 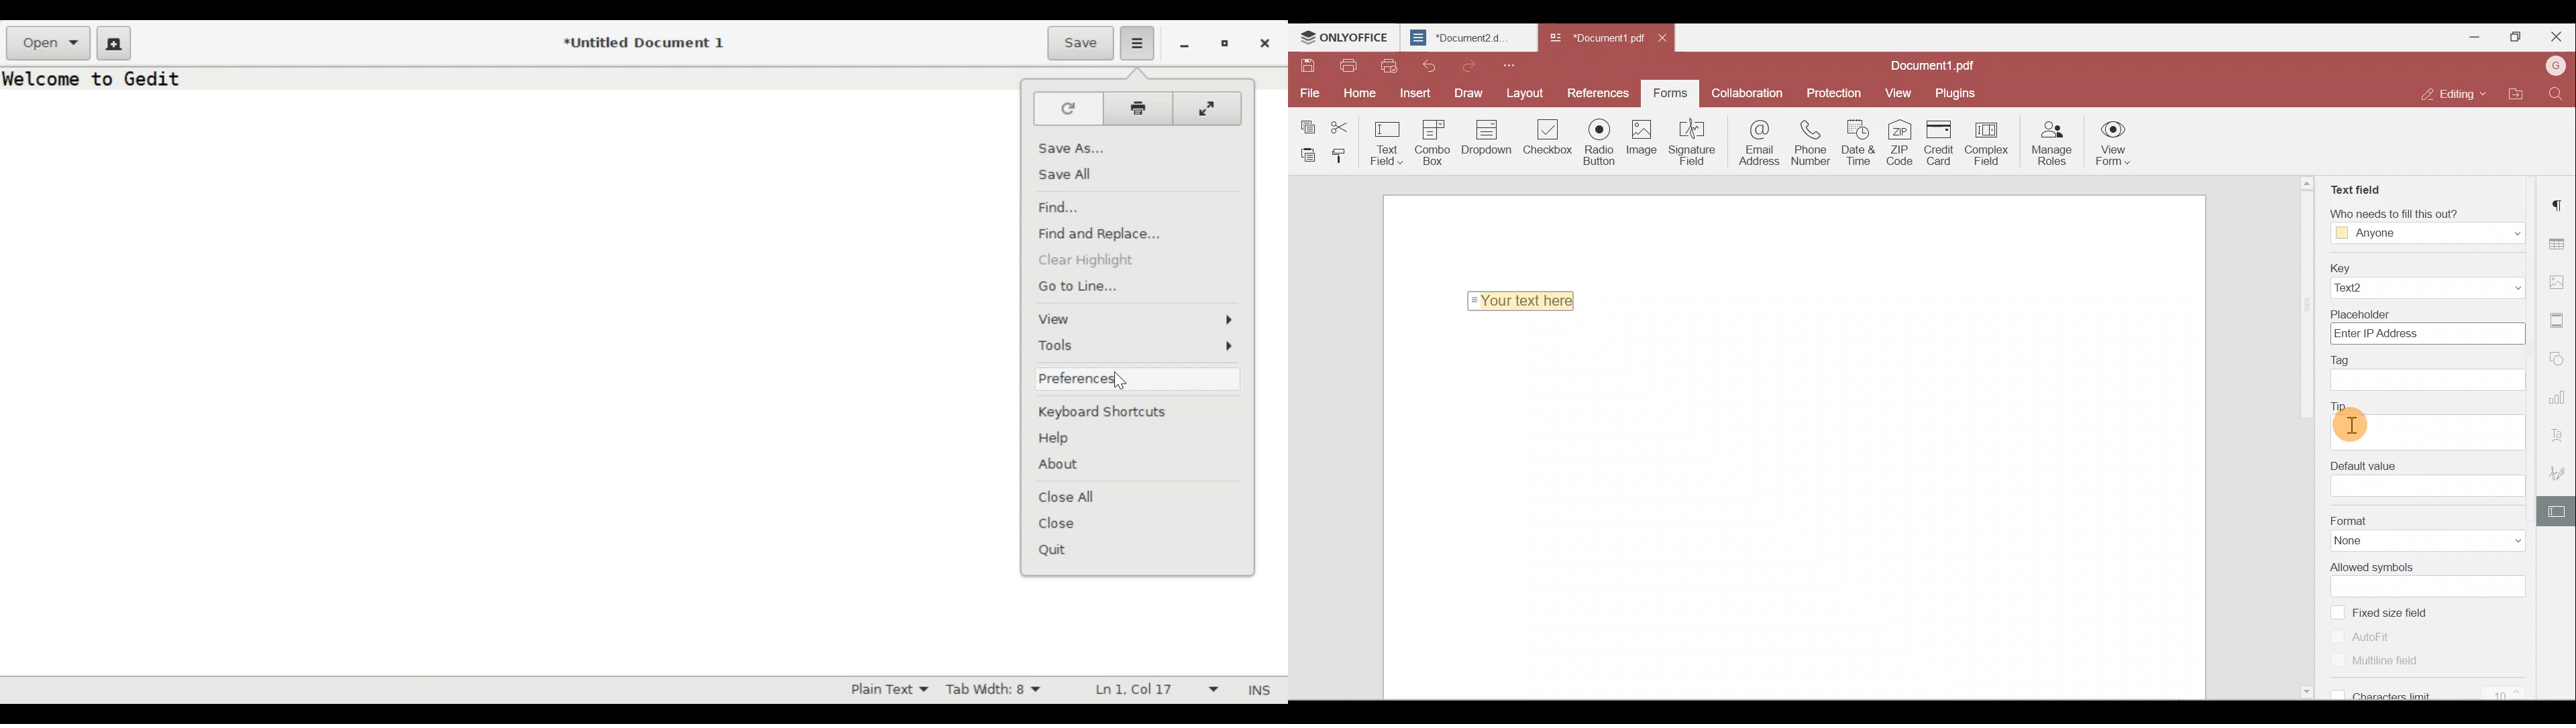 I want to click on Editing mode, so click(x=2447, y=95).